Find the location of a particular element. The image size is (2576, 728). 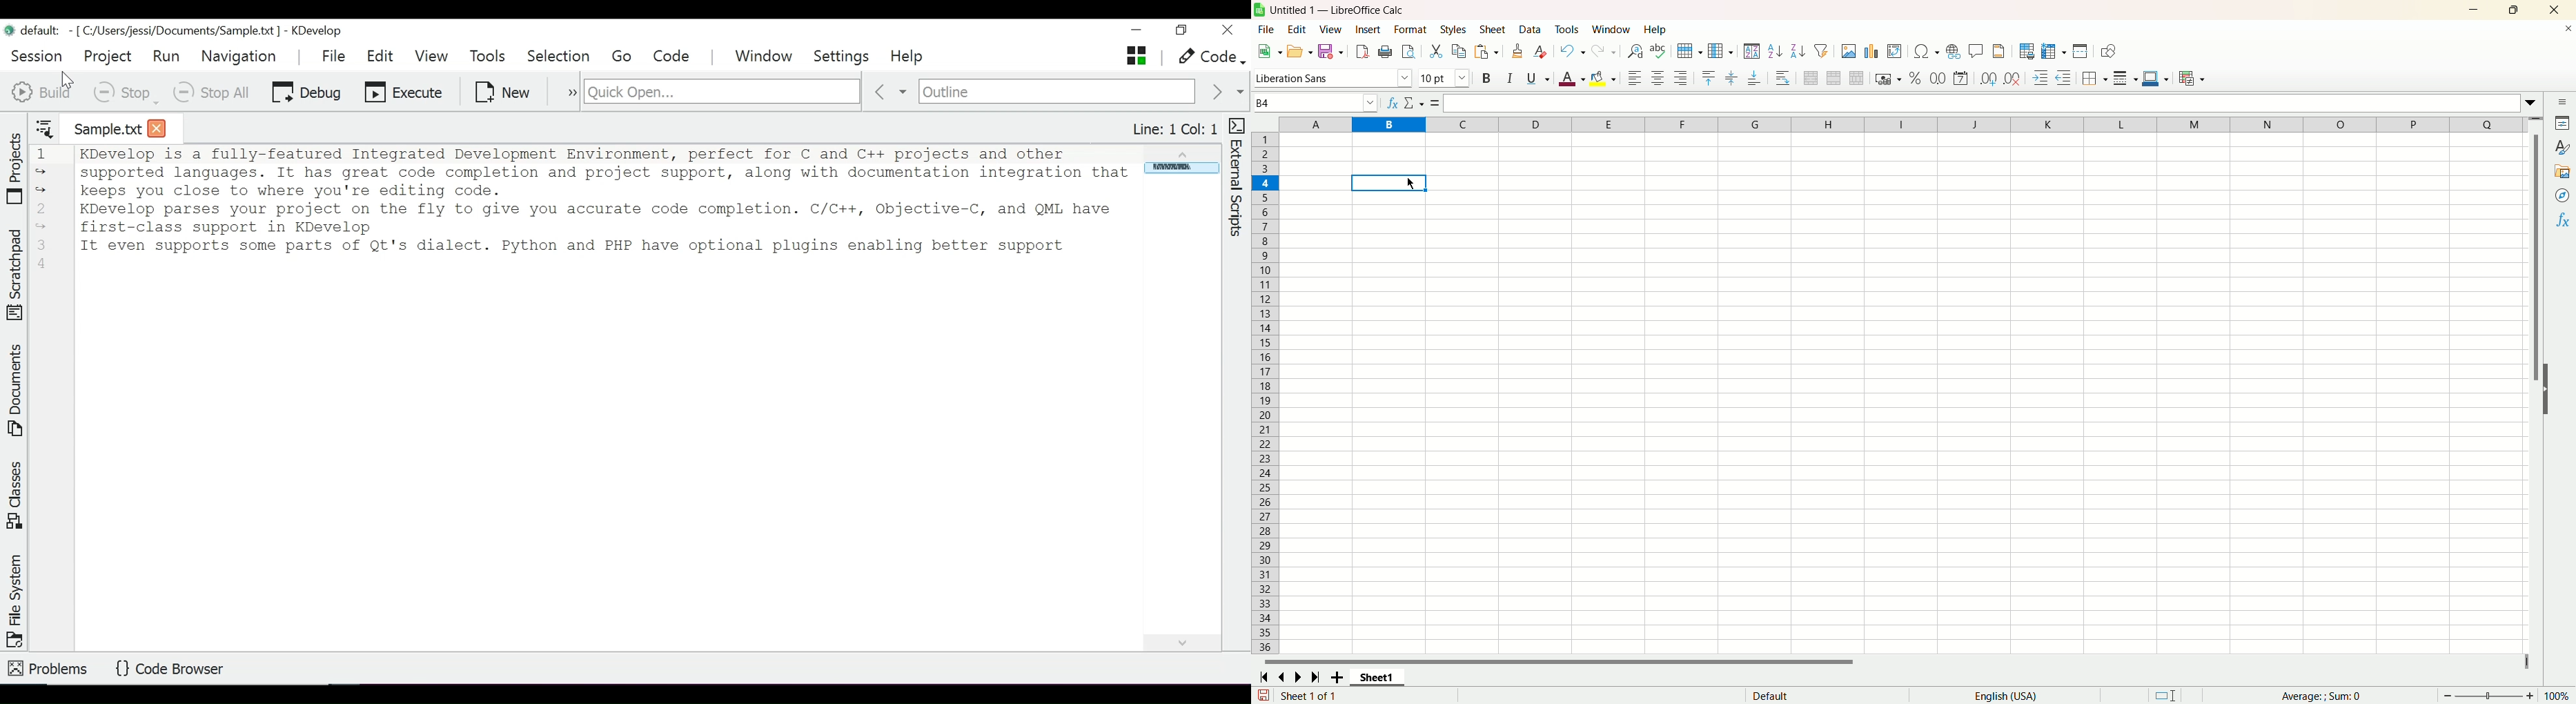

gallery is located at coordinates (2562, 172).